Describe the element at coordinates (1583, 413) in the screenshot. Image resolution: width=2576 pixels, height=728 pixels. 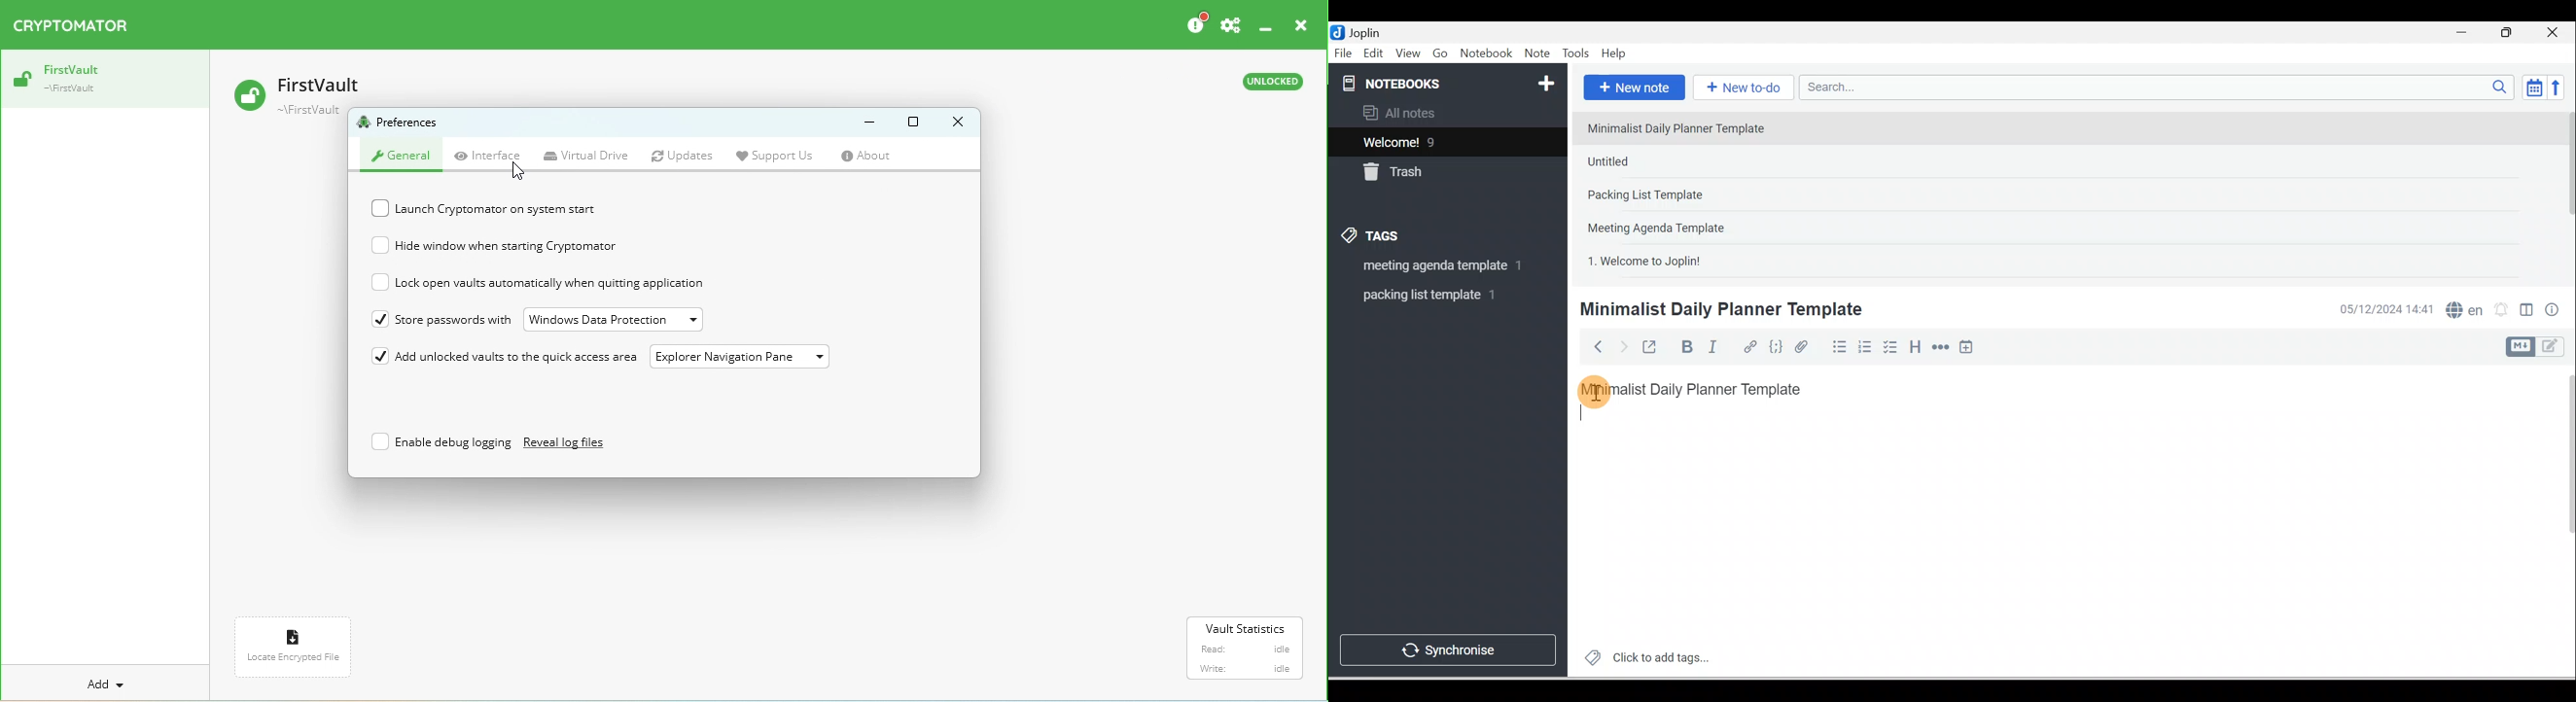
I see `text cursor` at that location.